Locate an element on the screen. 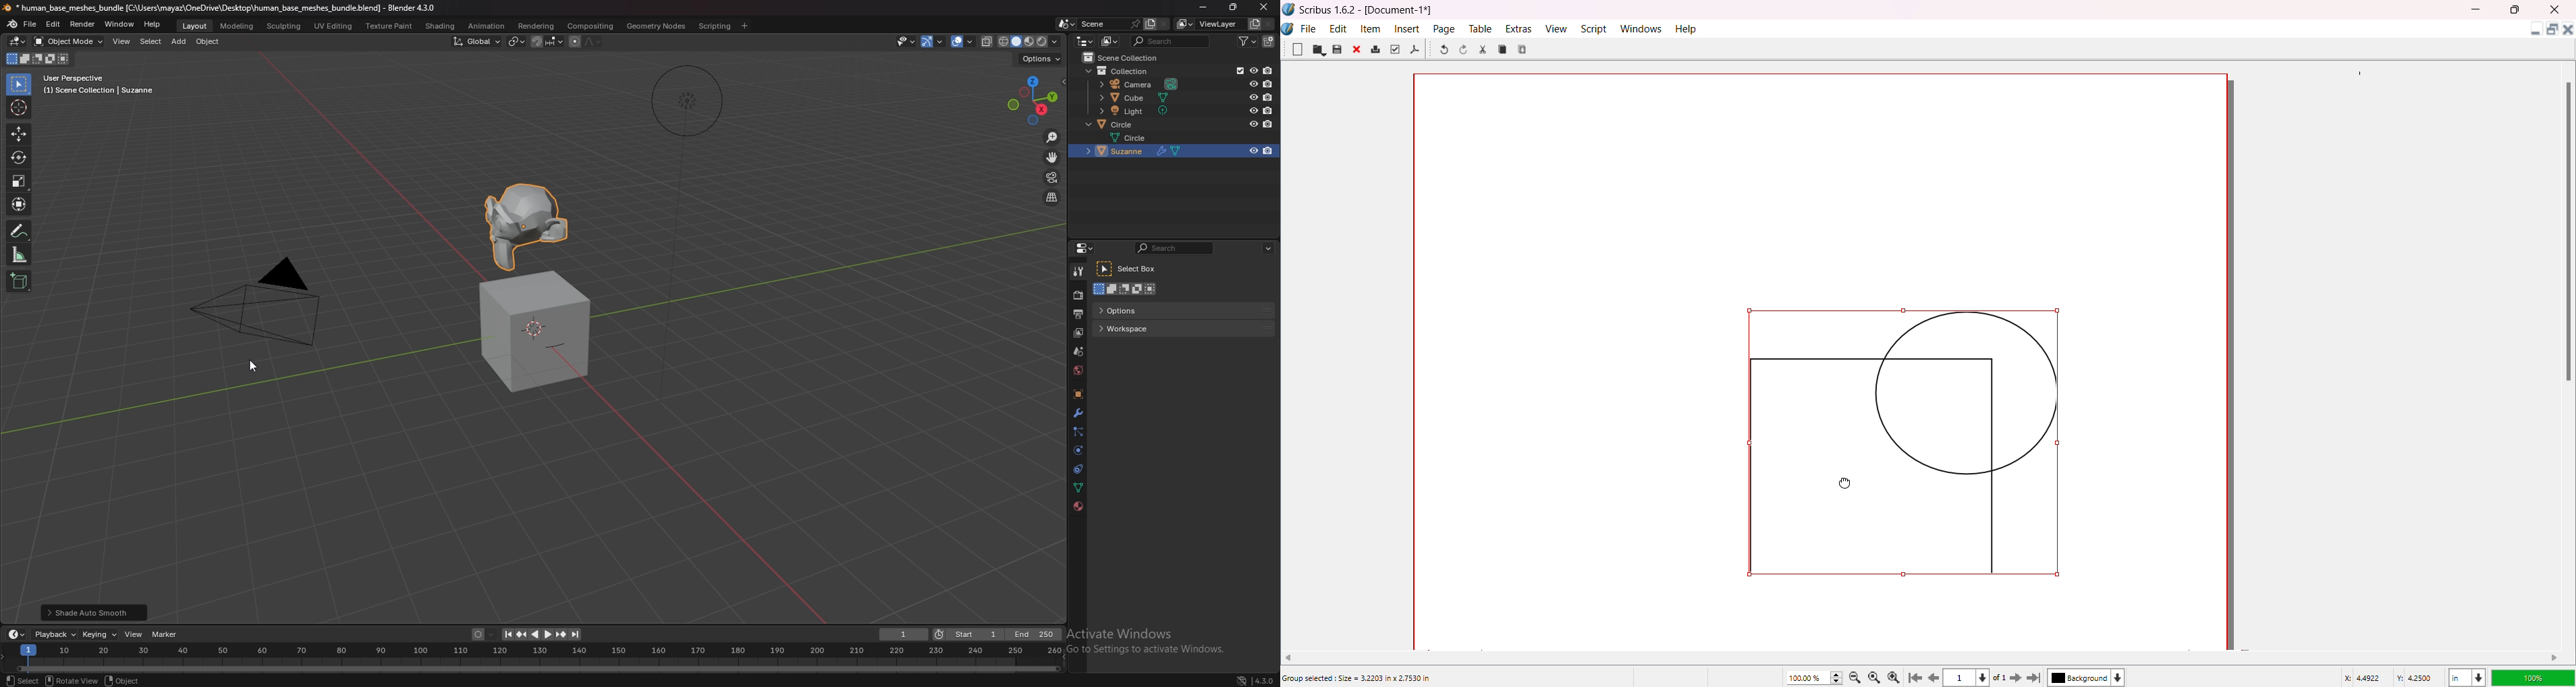  scale is located at coordinates (21, 254).